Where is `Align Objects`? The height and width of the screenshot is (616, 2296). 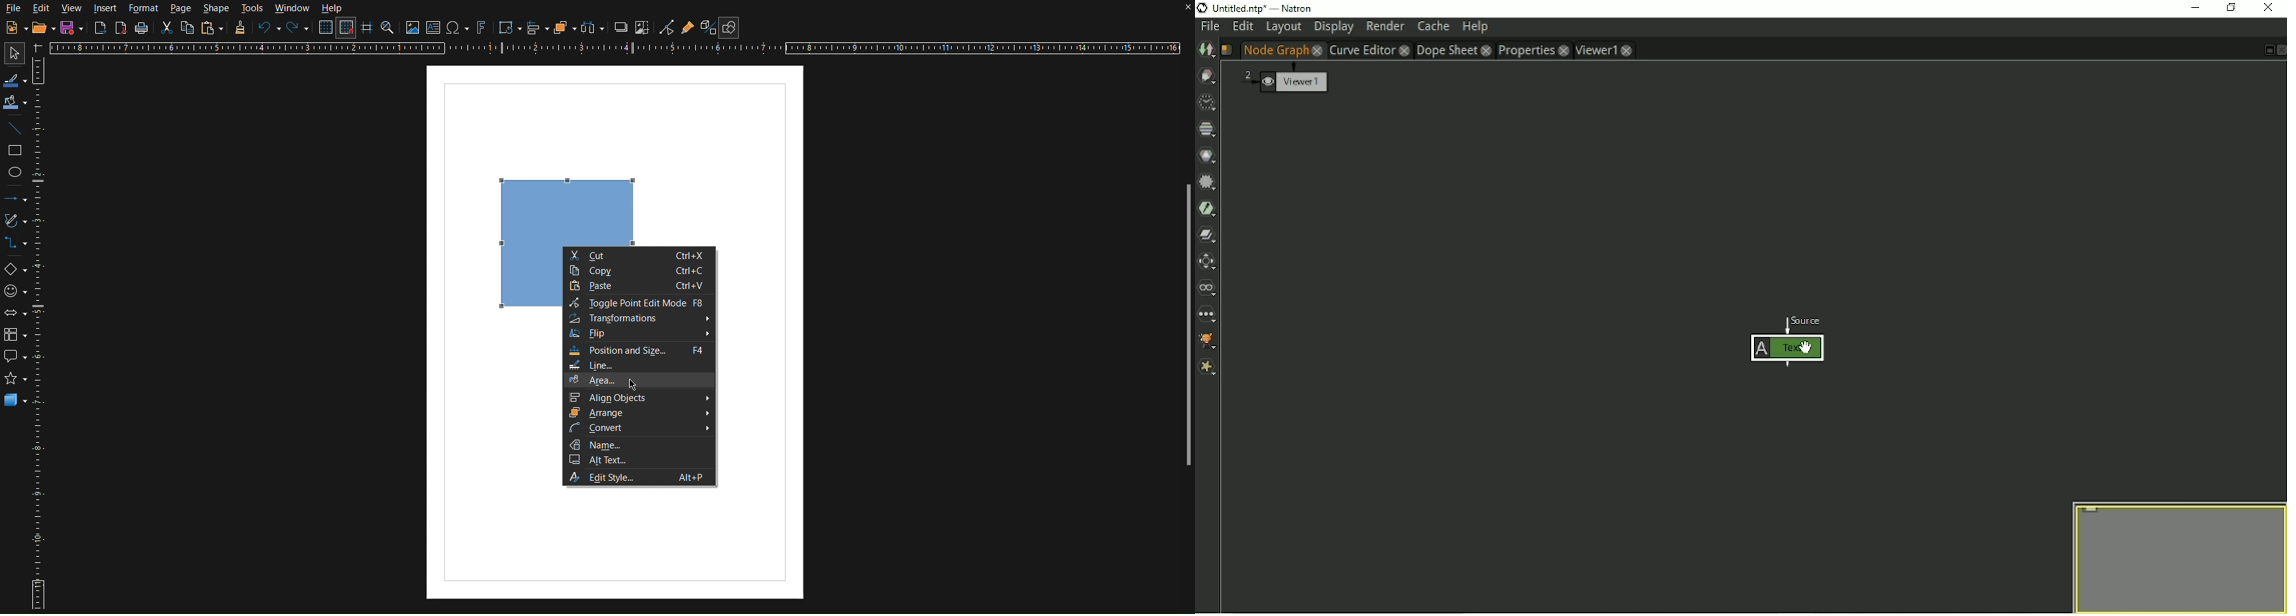 Align Objects is located at coordinates (539, 31).